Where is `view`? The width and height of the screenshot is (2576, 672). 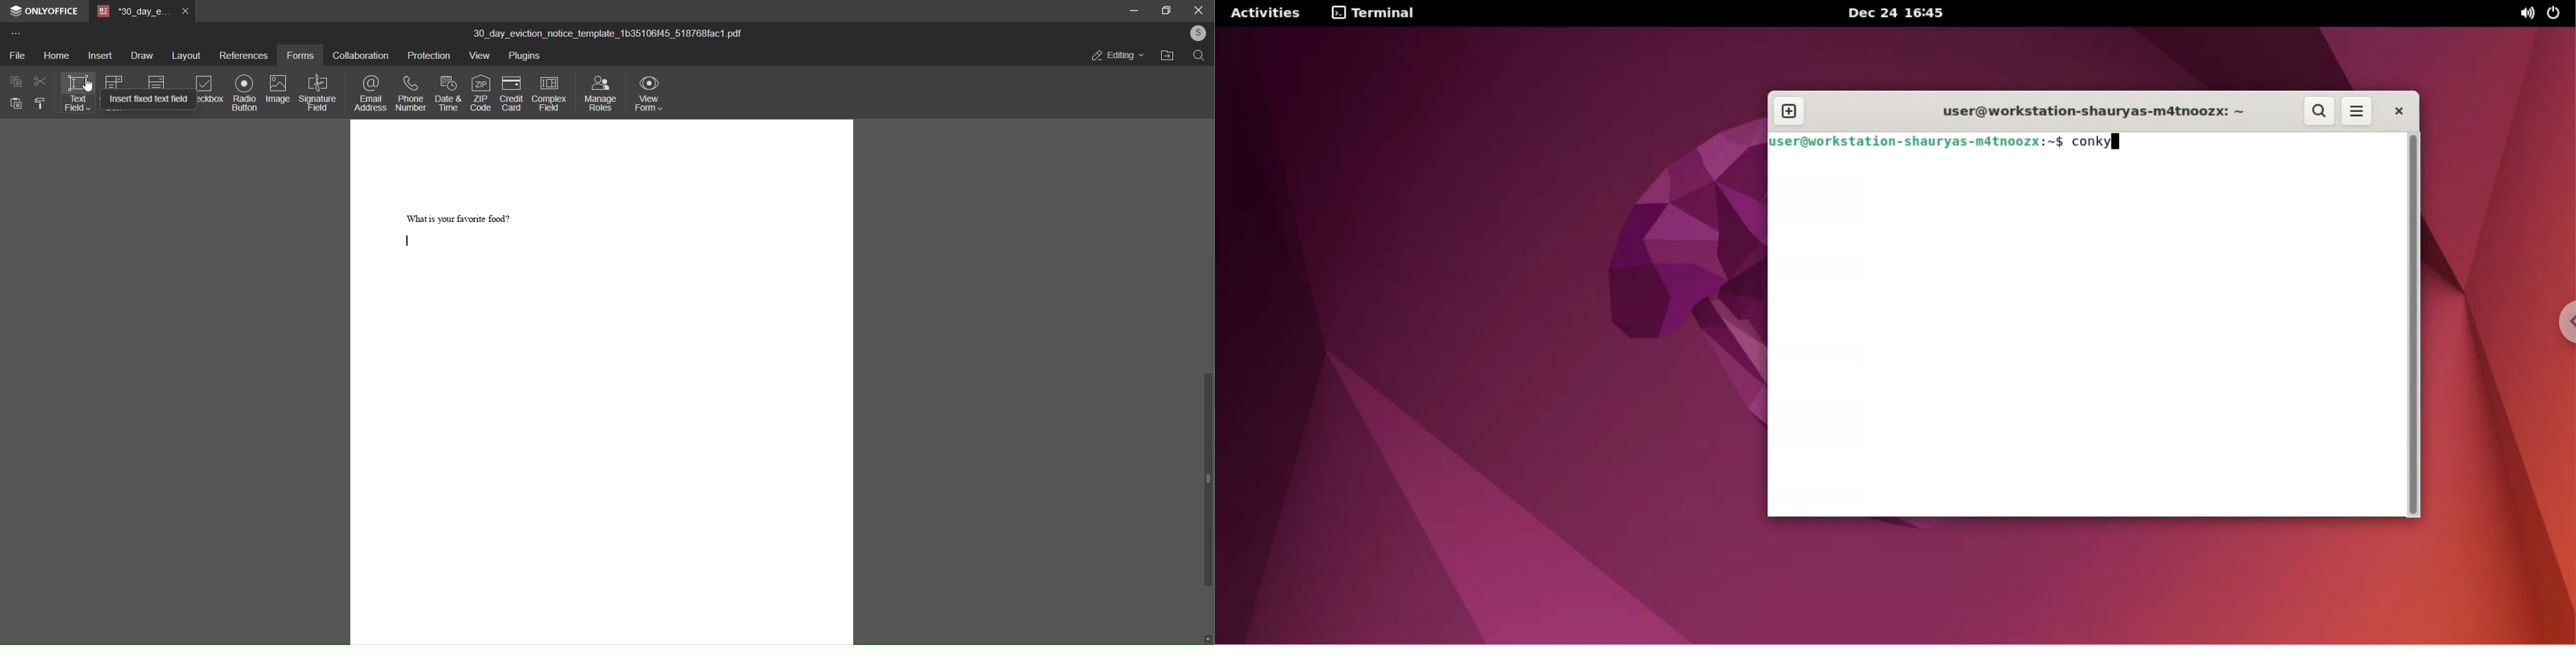
view is located at coordinates (478, 56).